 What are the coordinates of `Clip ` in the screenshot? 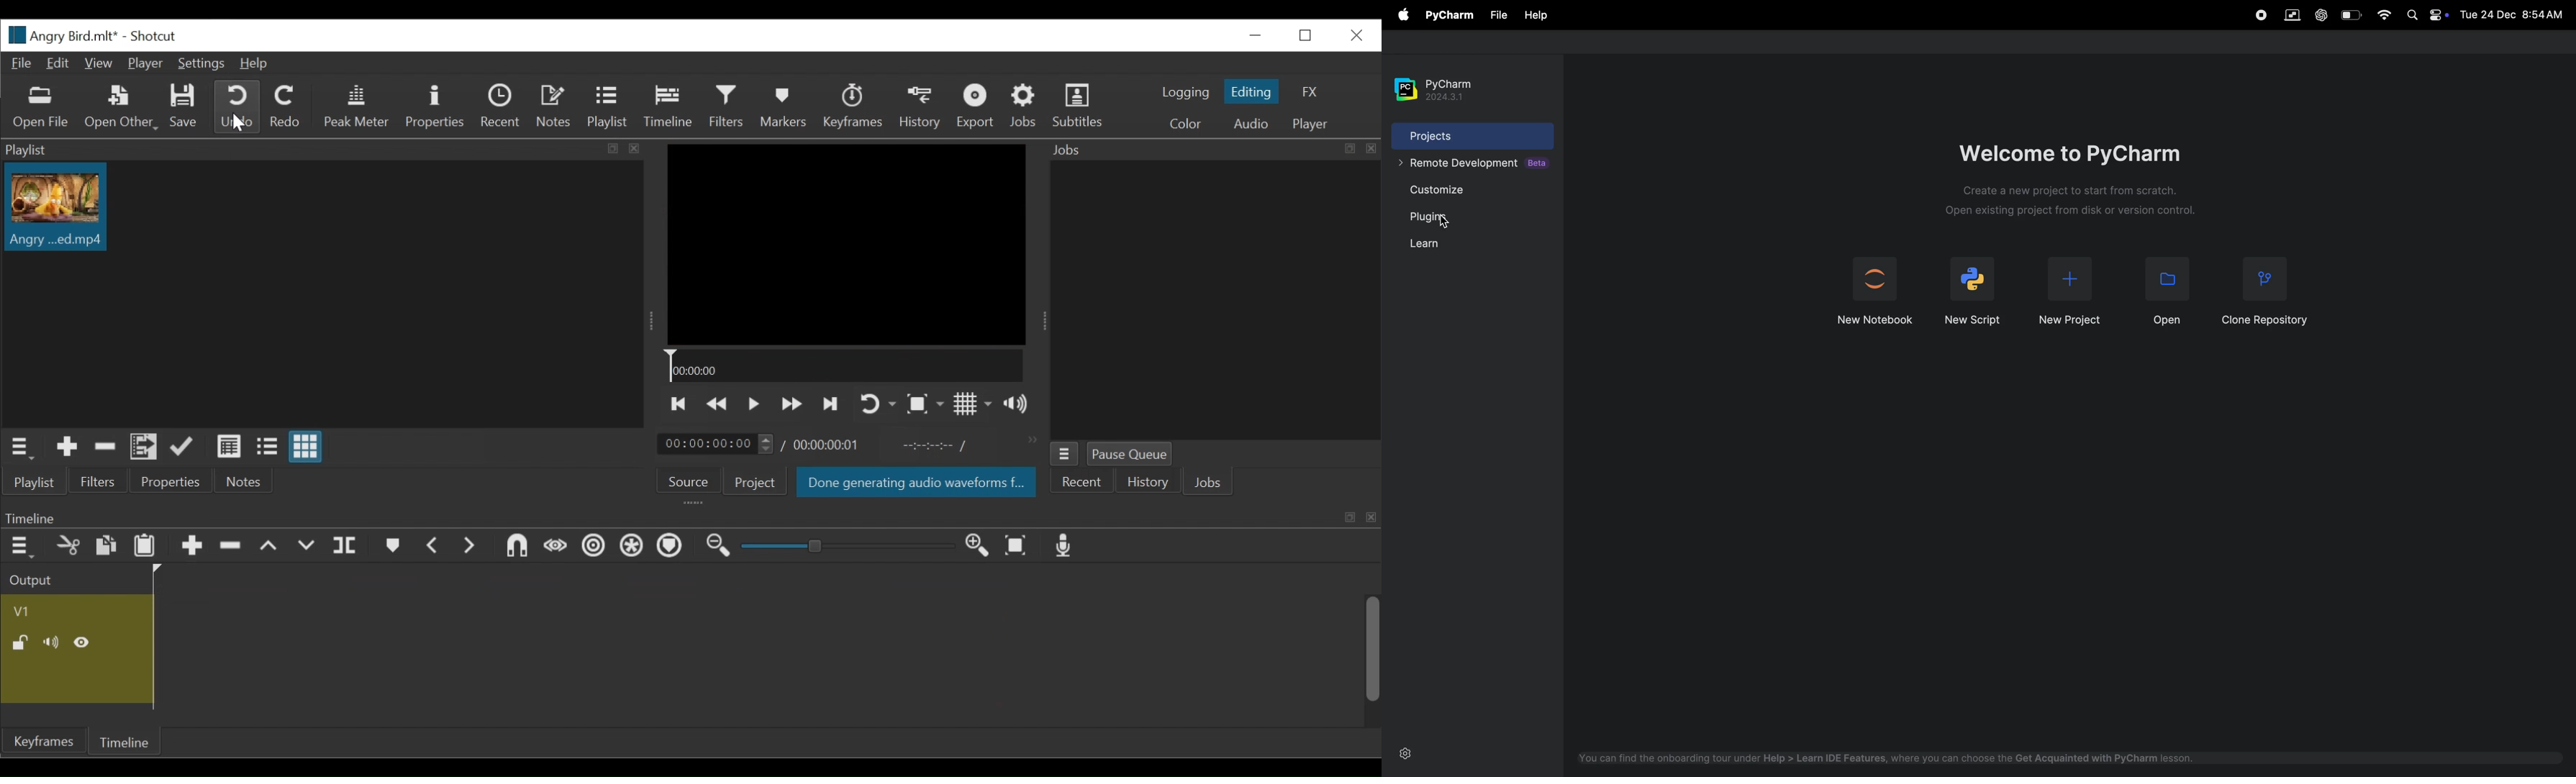 It's located at (55, 212).